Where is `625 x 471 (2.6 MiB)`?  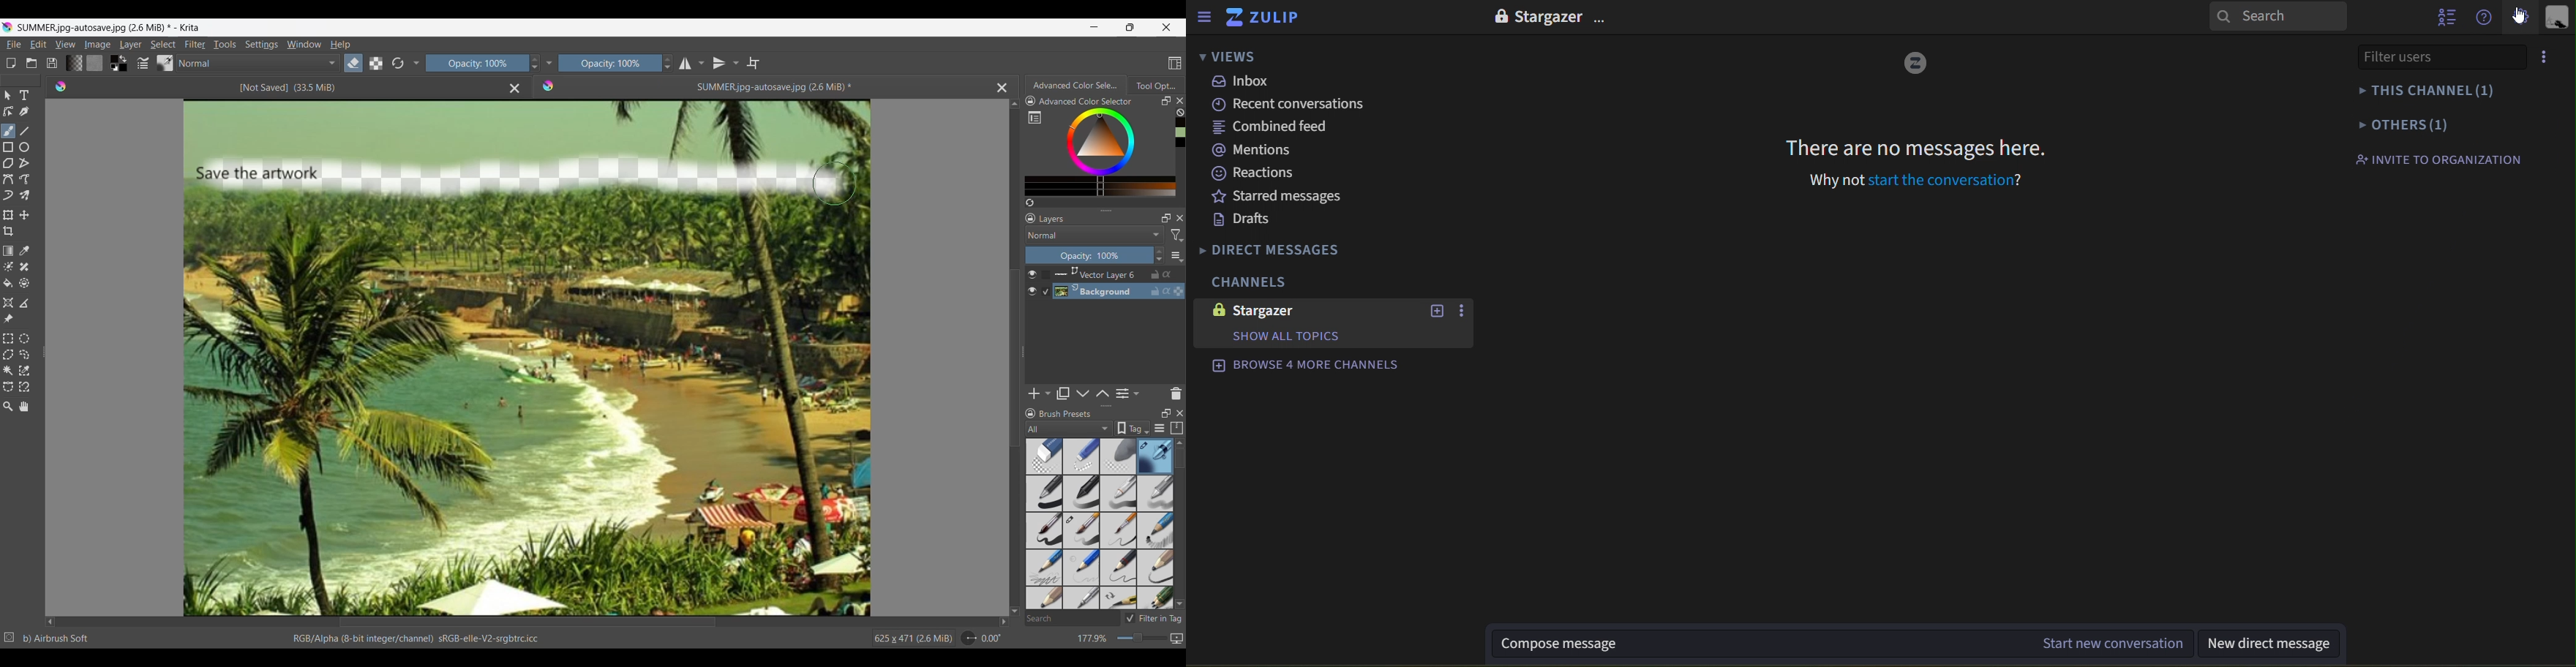
625 x 471 (2.6 MiB) is located at coordinates (911, 639).